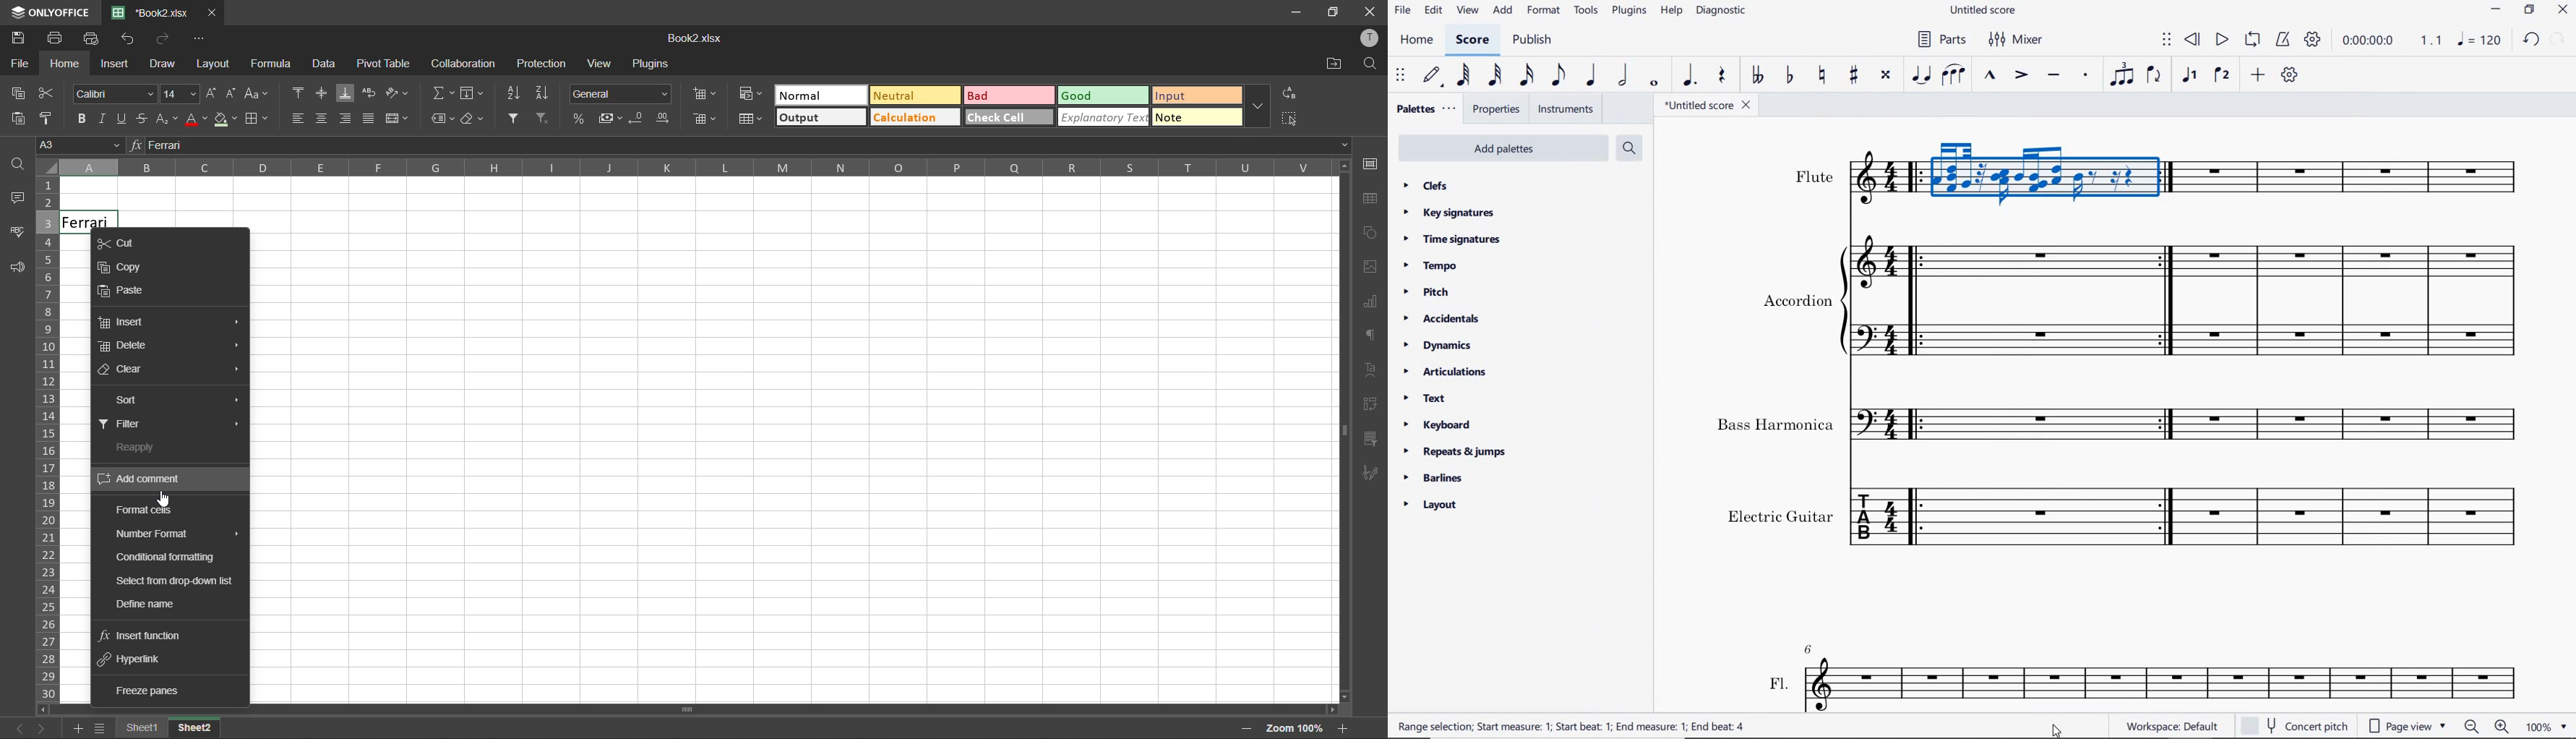 The width and height of the screenshot is (2576, 756). What do you see at coordinates (145, 118) in the screenshot?
I see `strikethrough` at bounding box center [145, 118].